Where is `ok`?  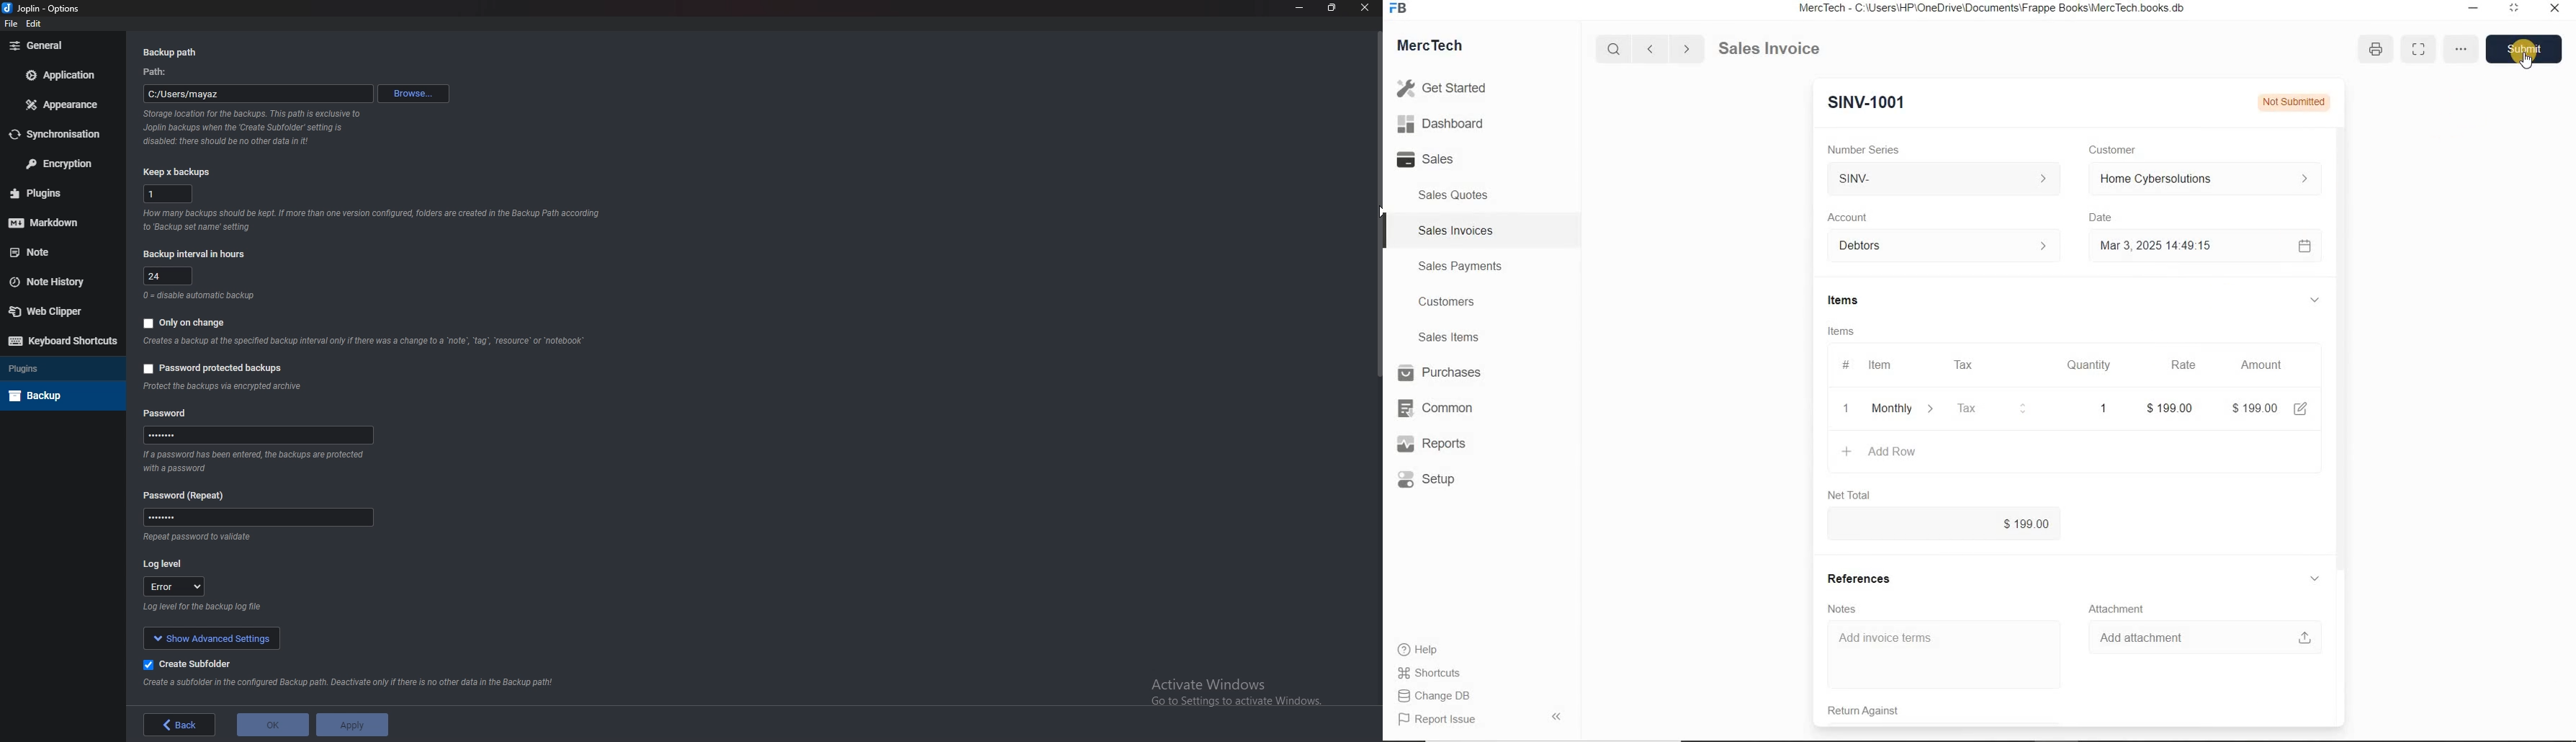
ok is located at coordinates (272, 725).